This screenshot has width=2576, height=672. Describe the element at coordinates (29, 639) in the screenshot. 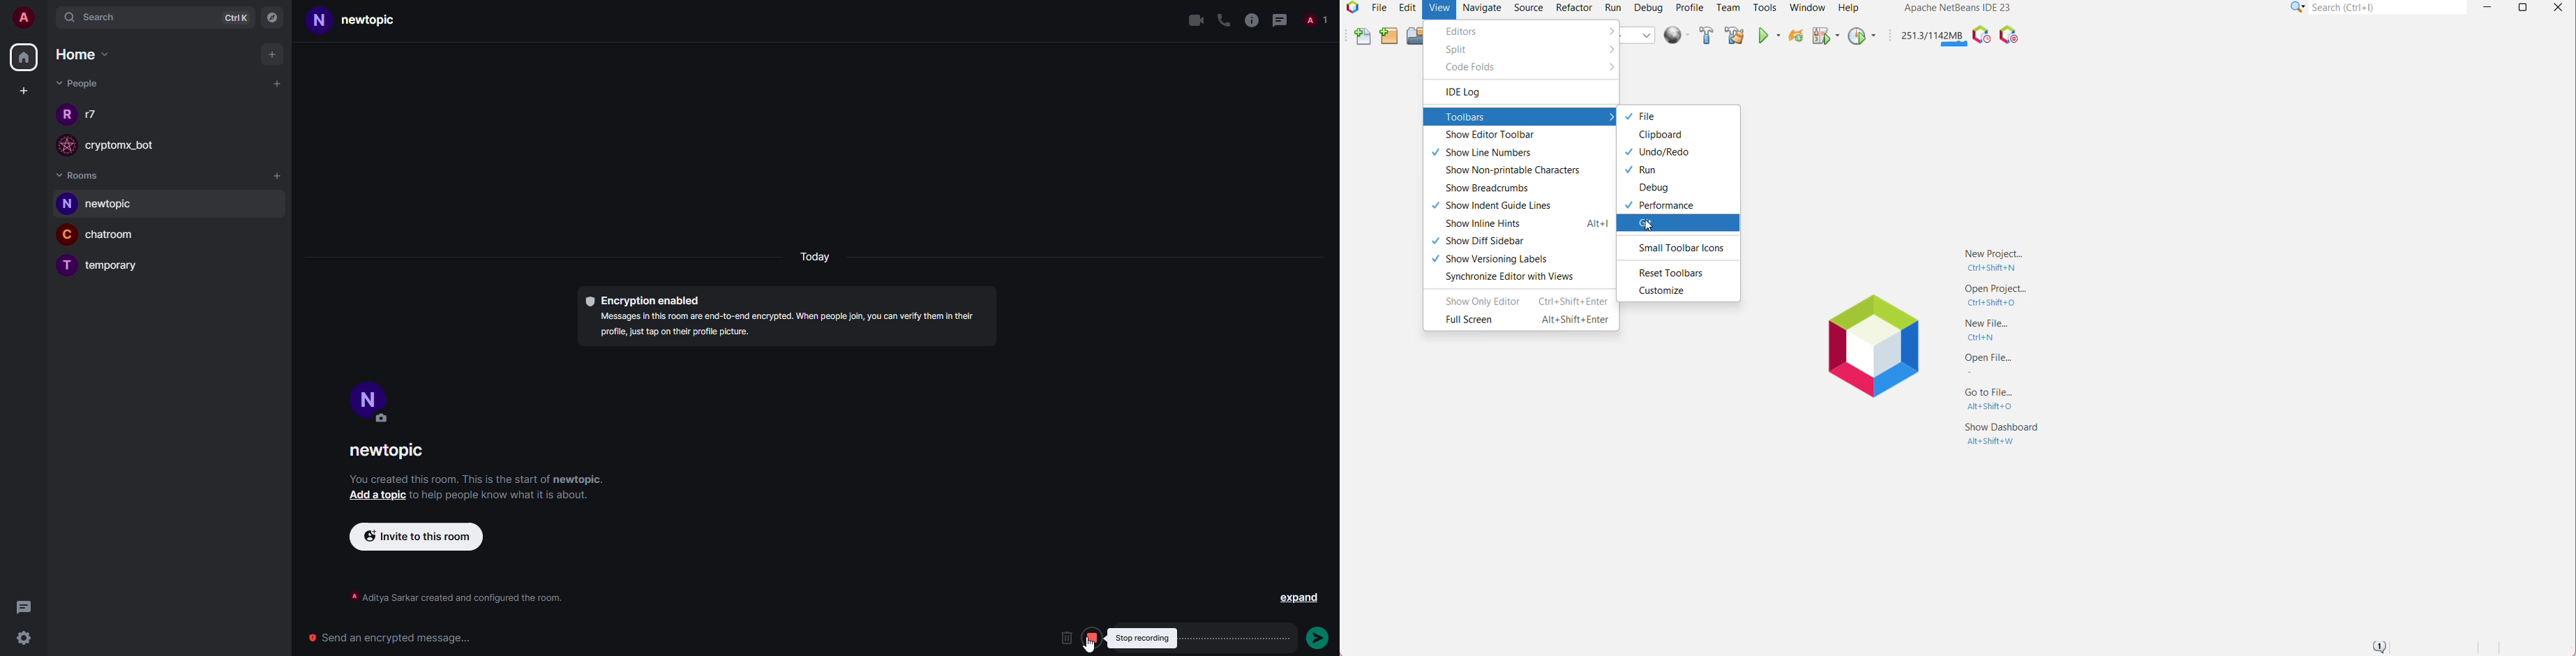

I see `settings` at that location.